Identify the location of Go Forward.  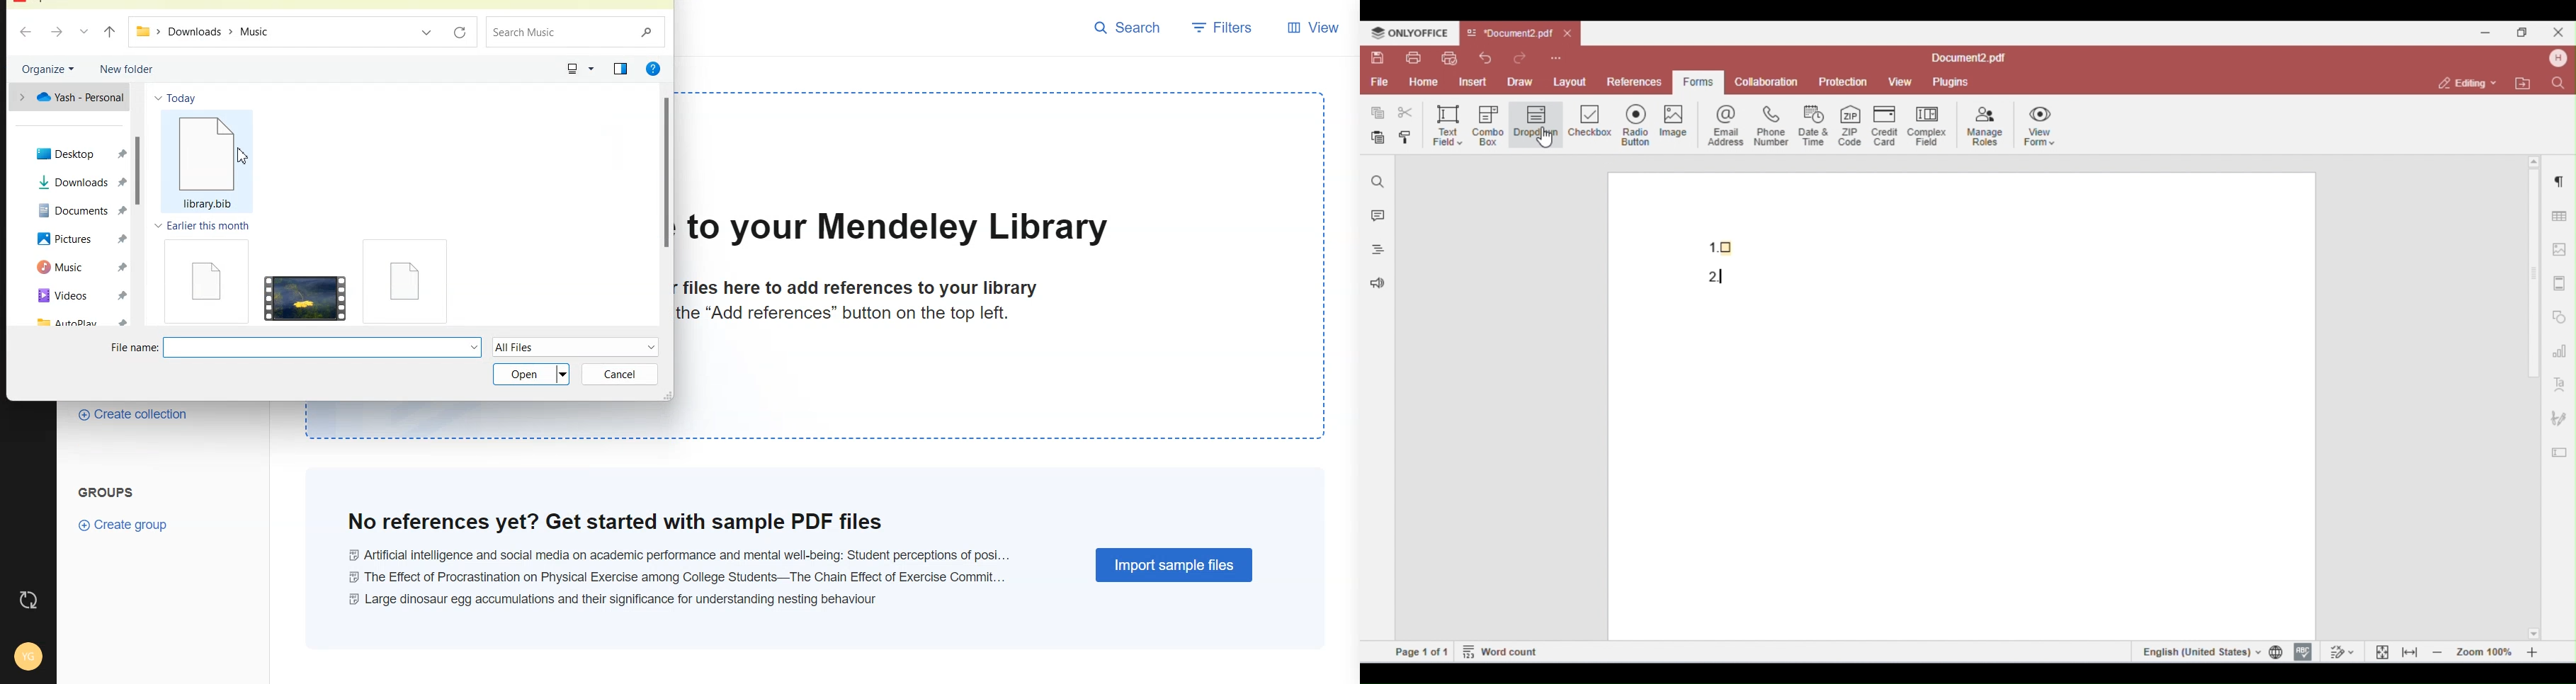
(57, 31).